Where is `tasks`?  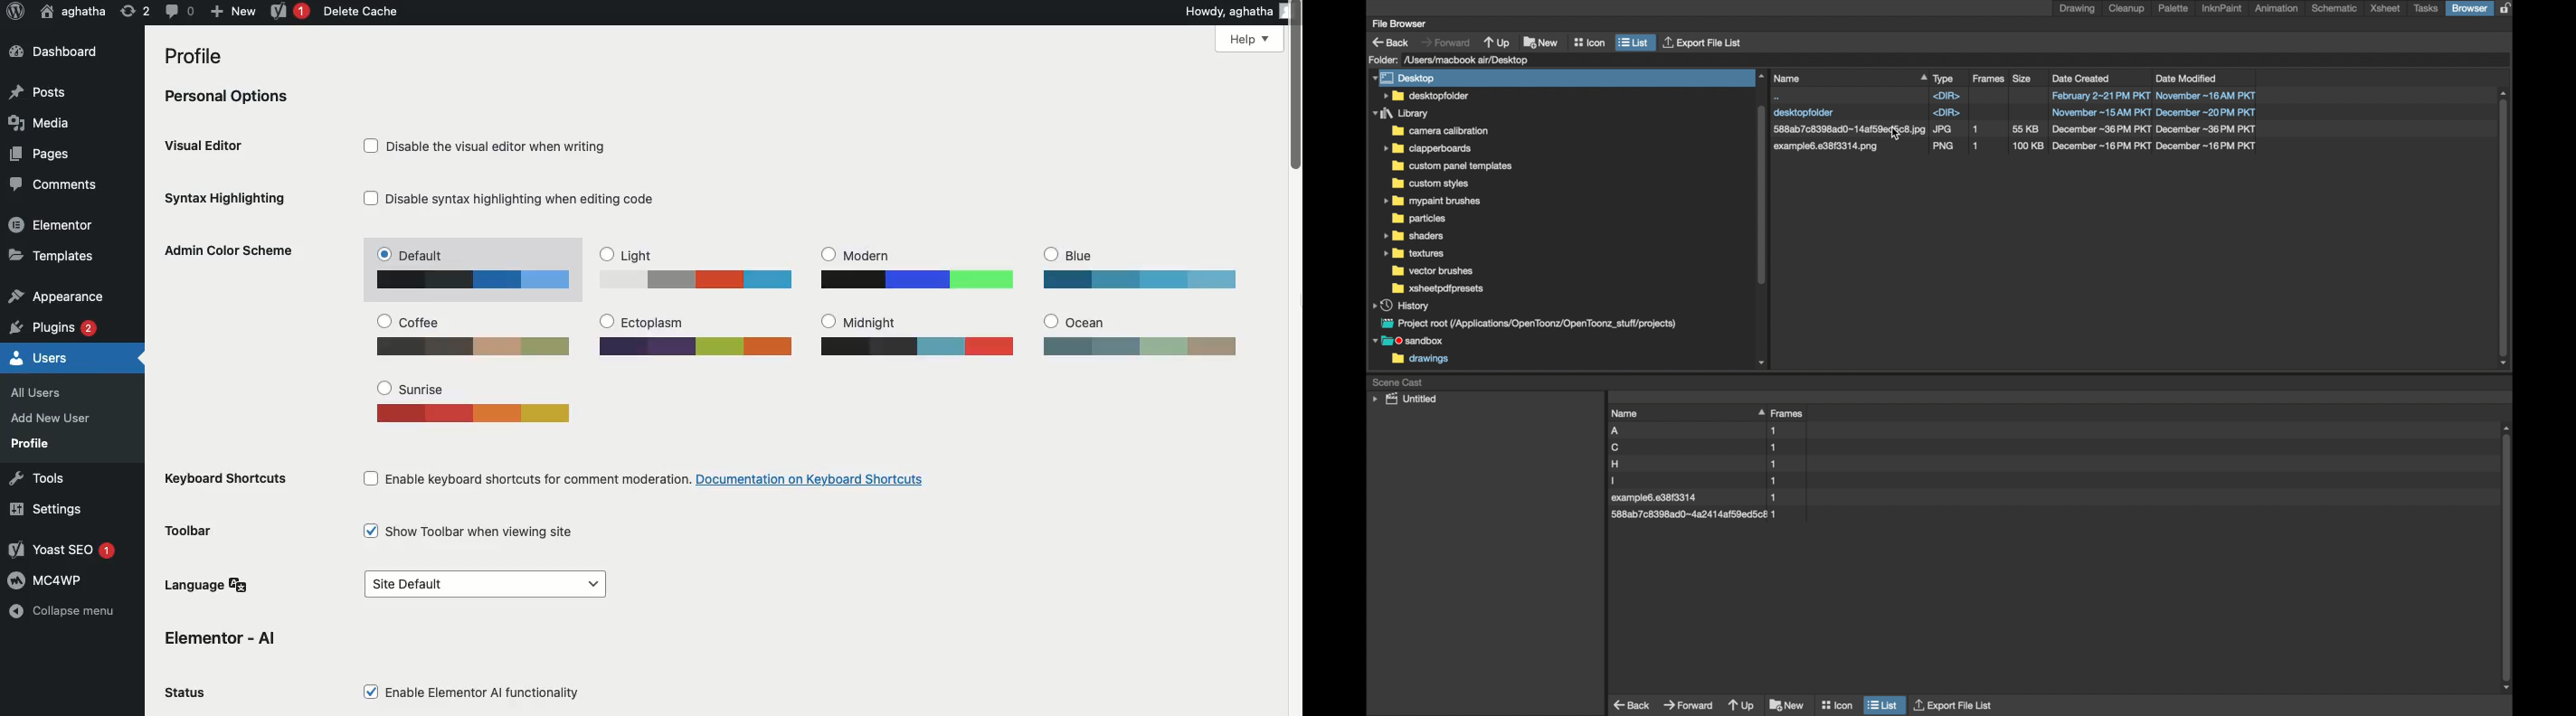
tasks is located at coordinates (2426, 9).